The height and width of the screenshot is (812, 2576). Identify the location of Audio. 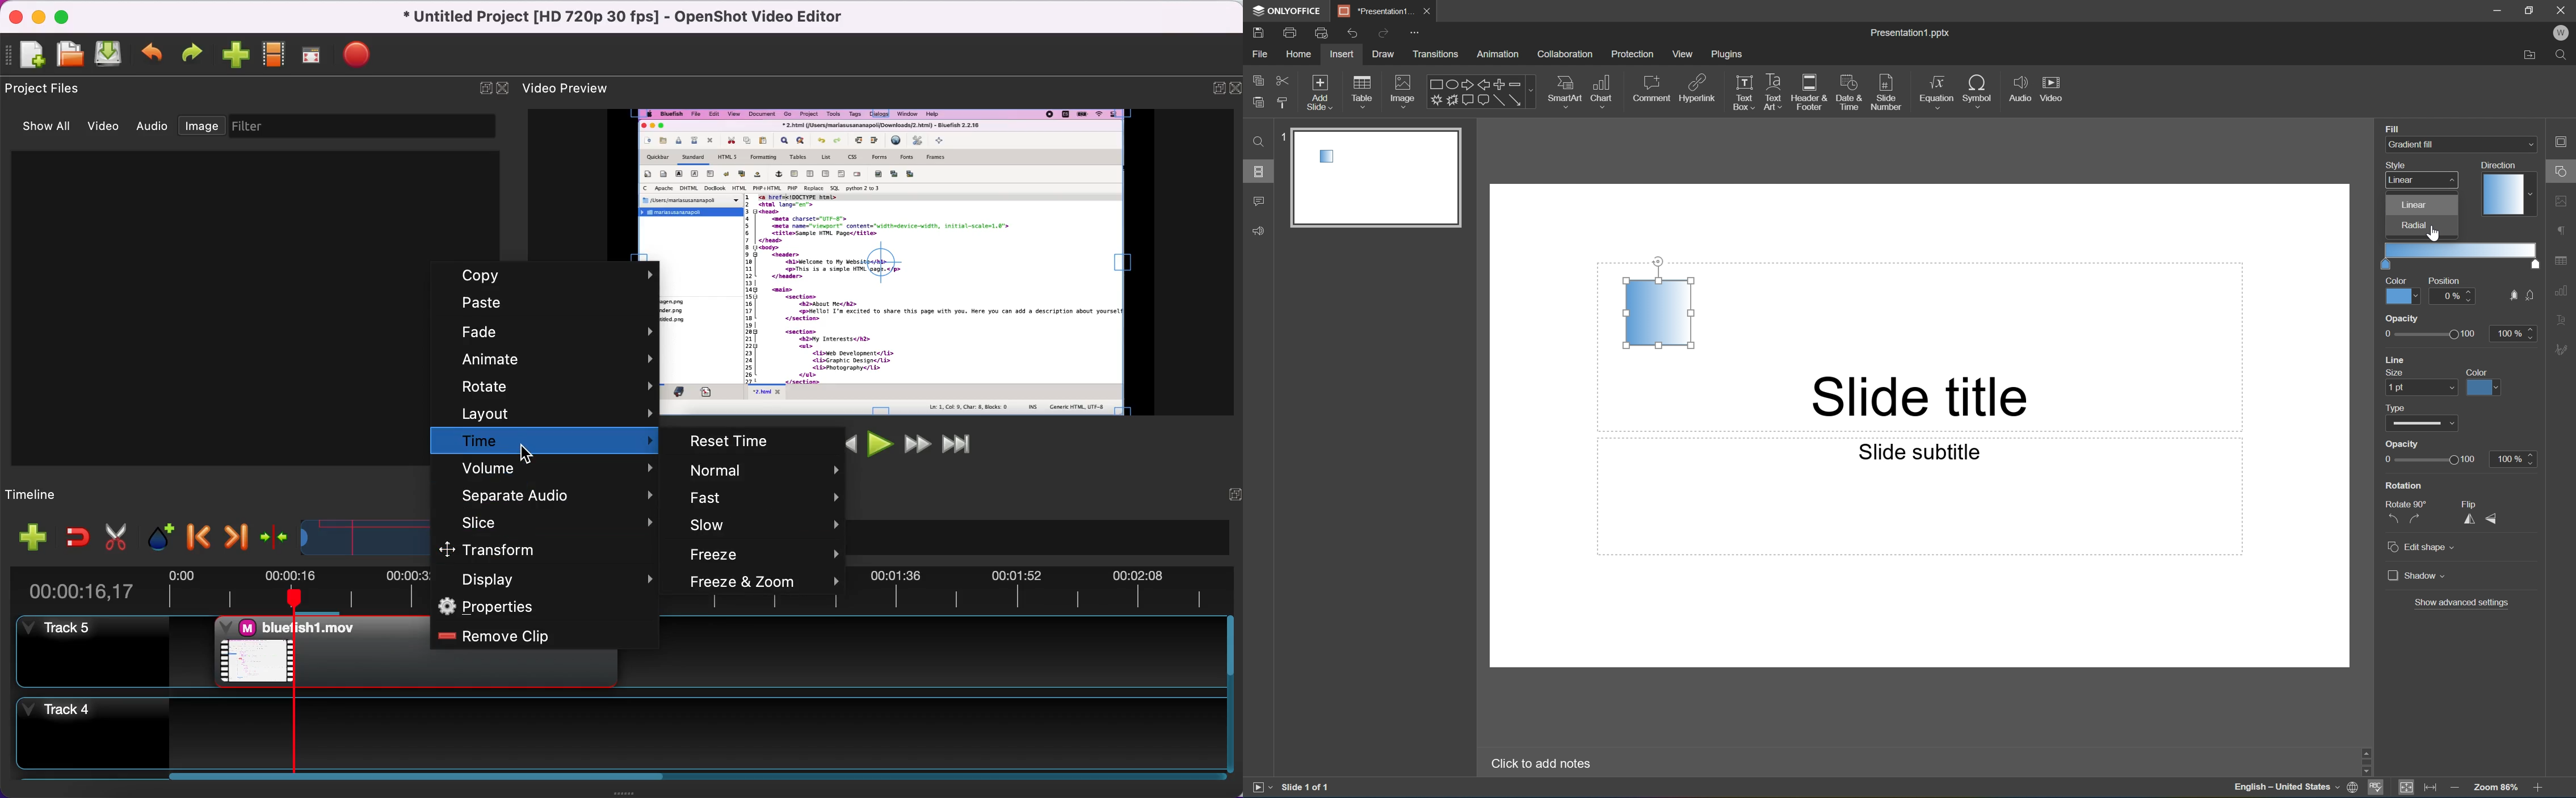
(2021, 89).